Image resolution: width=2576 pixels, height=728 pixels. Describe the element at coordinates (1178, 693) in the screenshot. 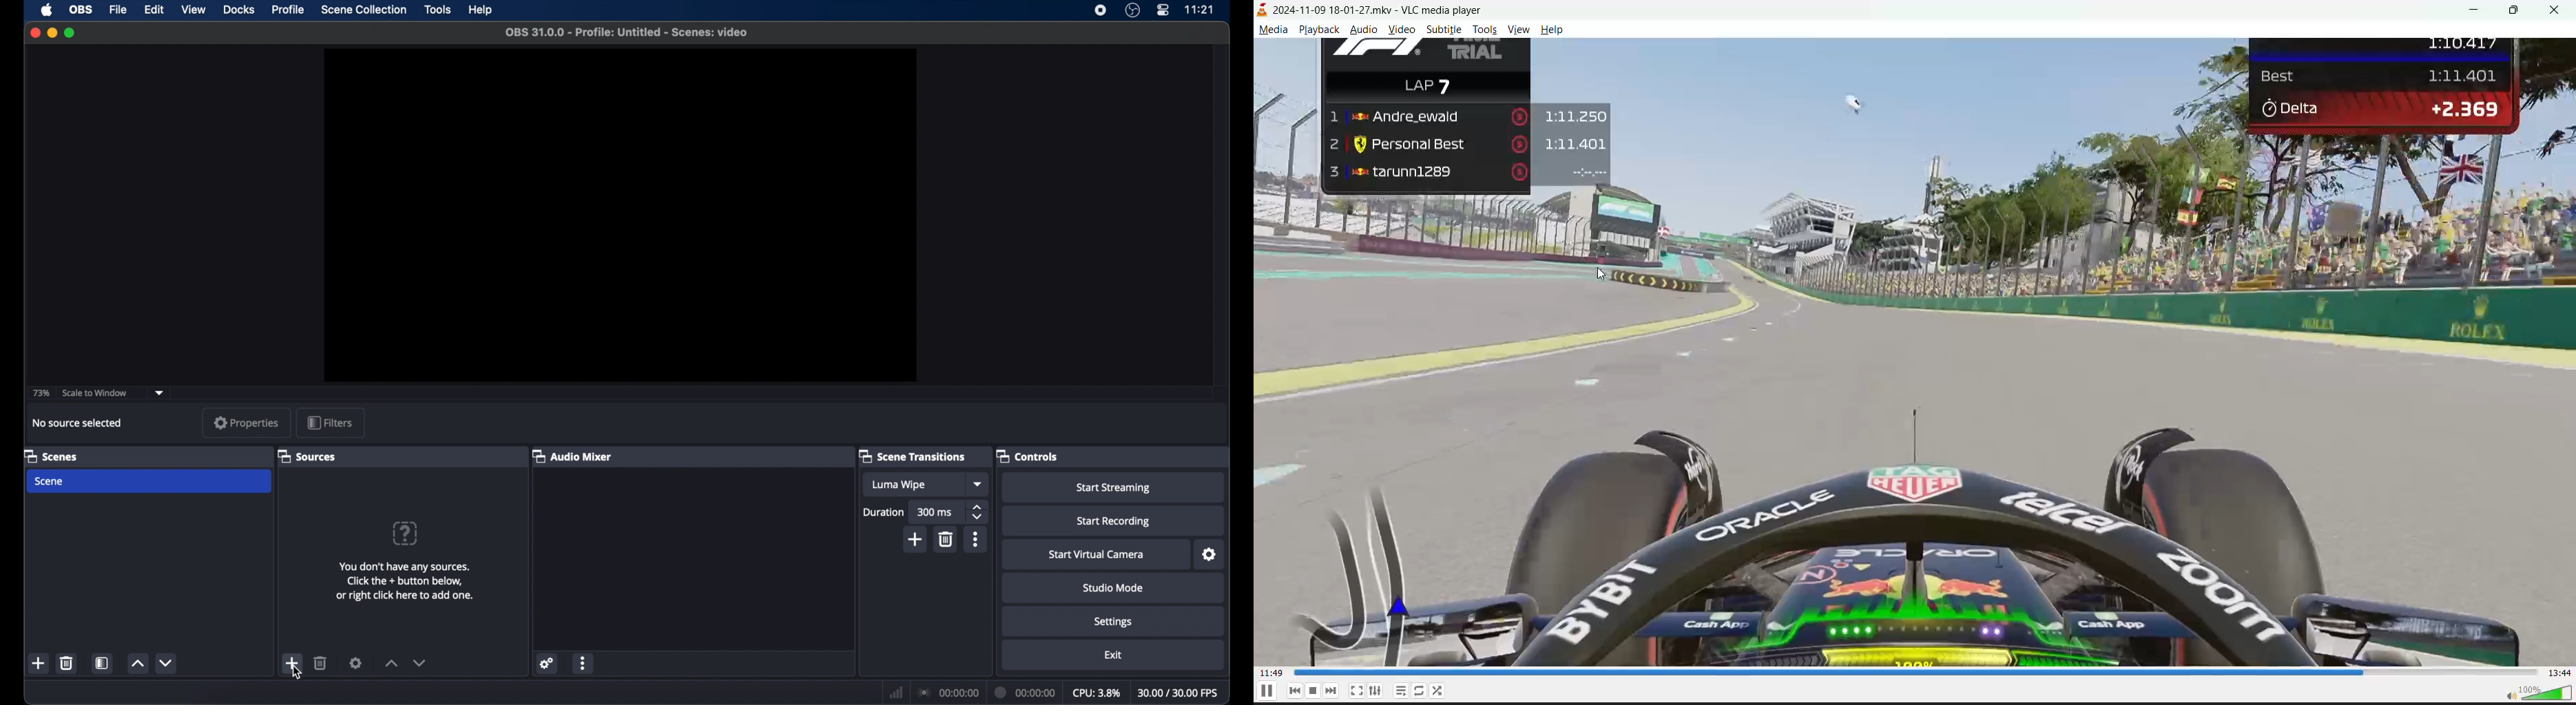

I see `fps` at that location.